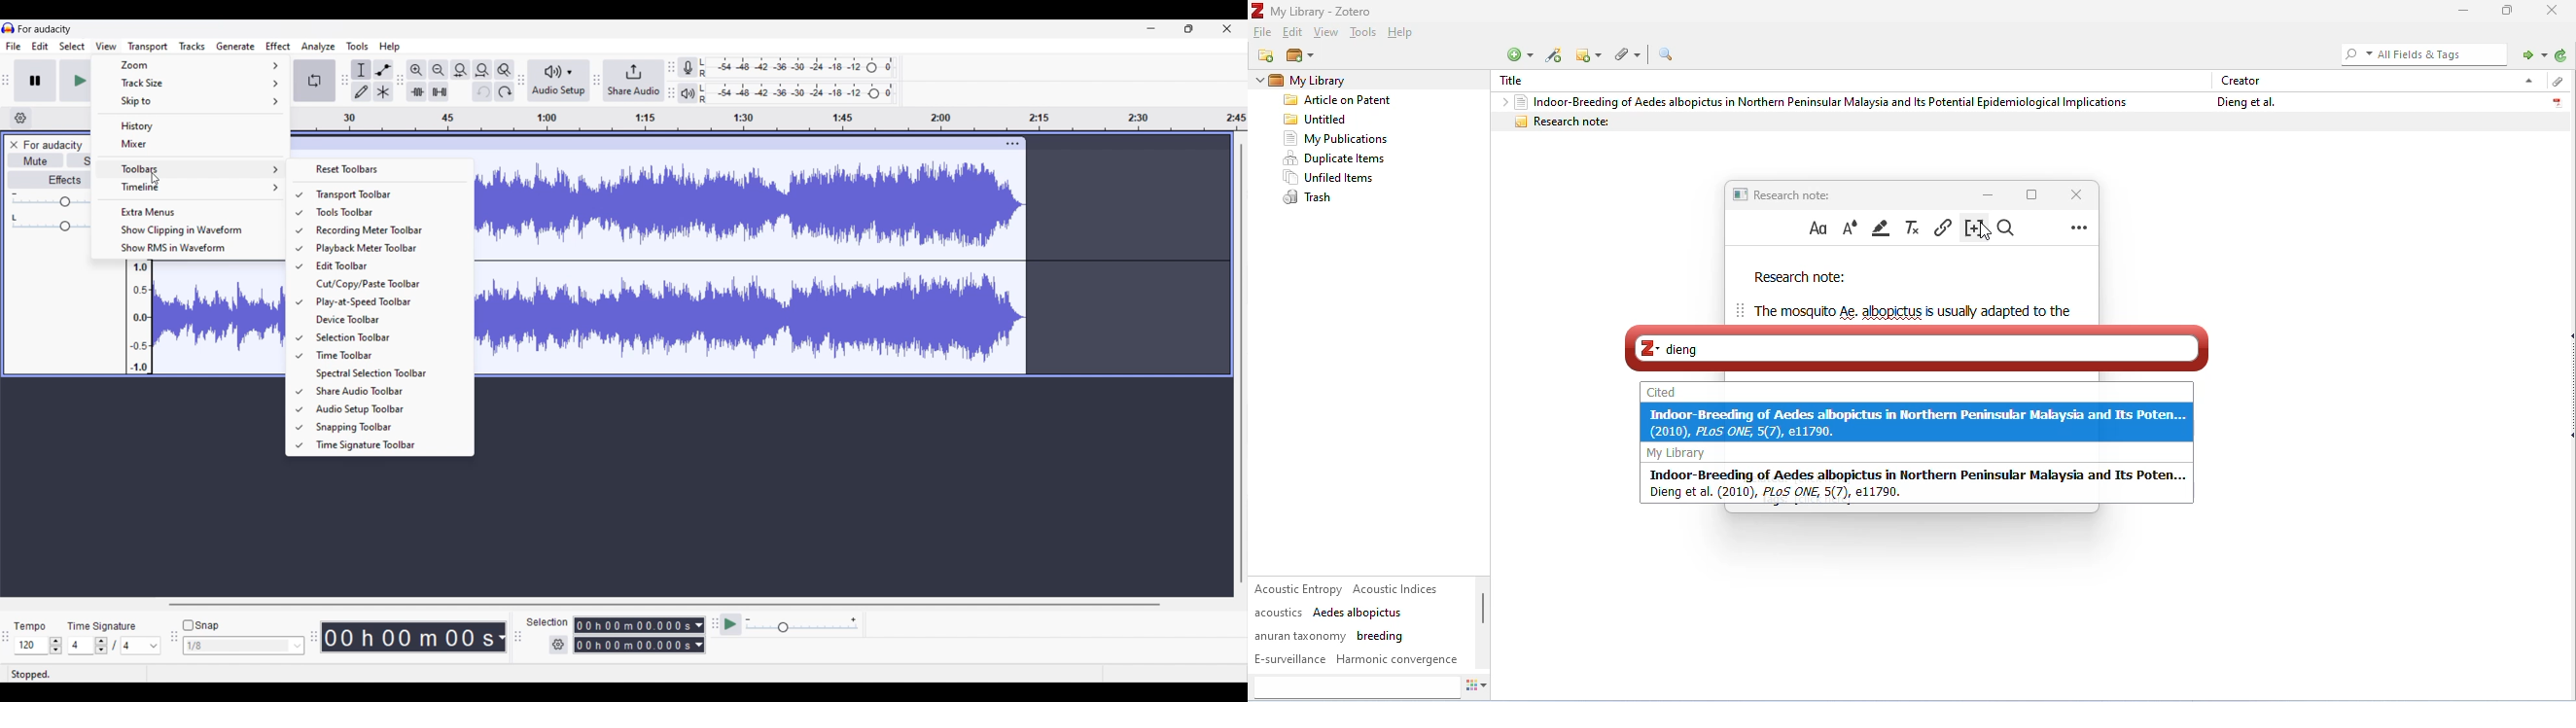 The image size is (2576, 728). What do you see at coordinates (390, 47) in the screenshot?
I see `Help` at bounding box center [390, 47].